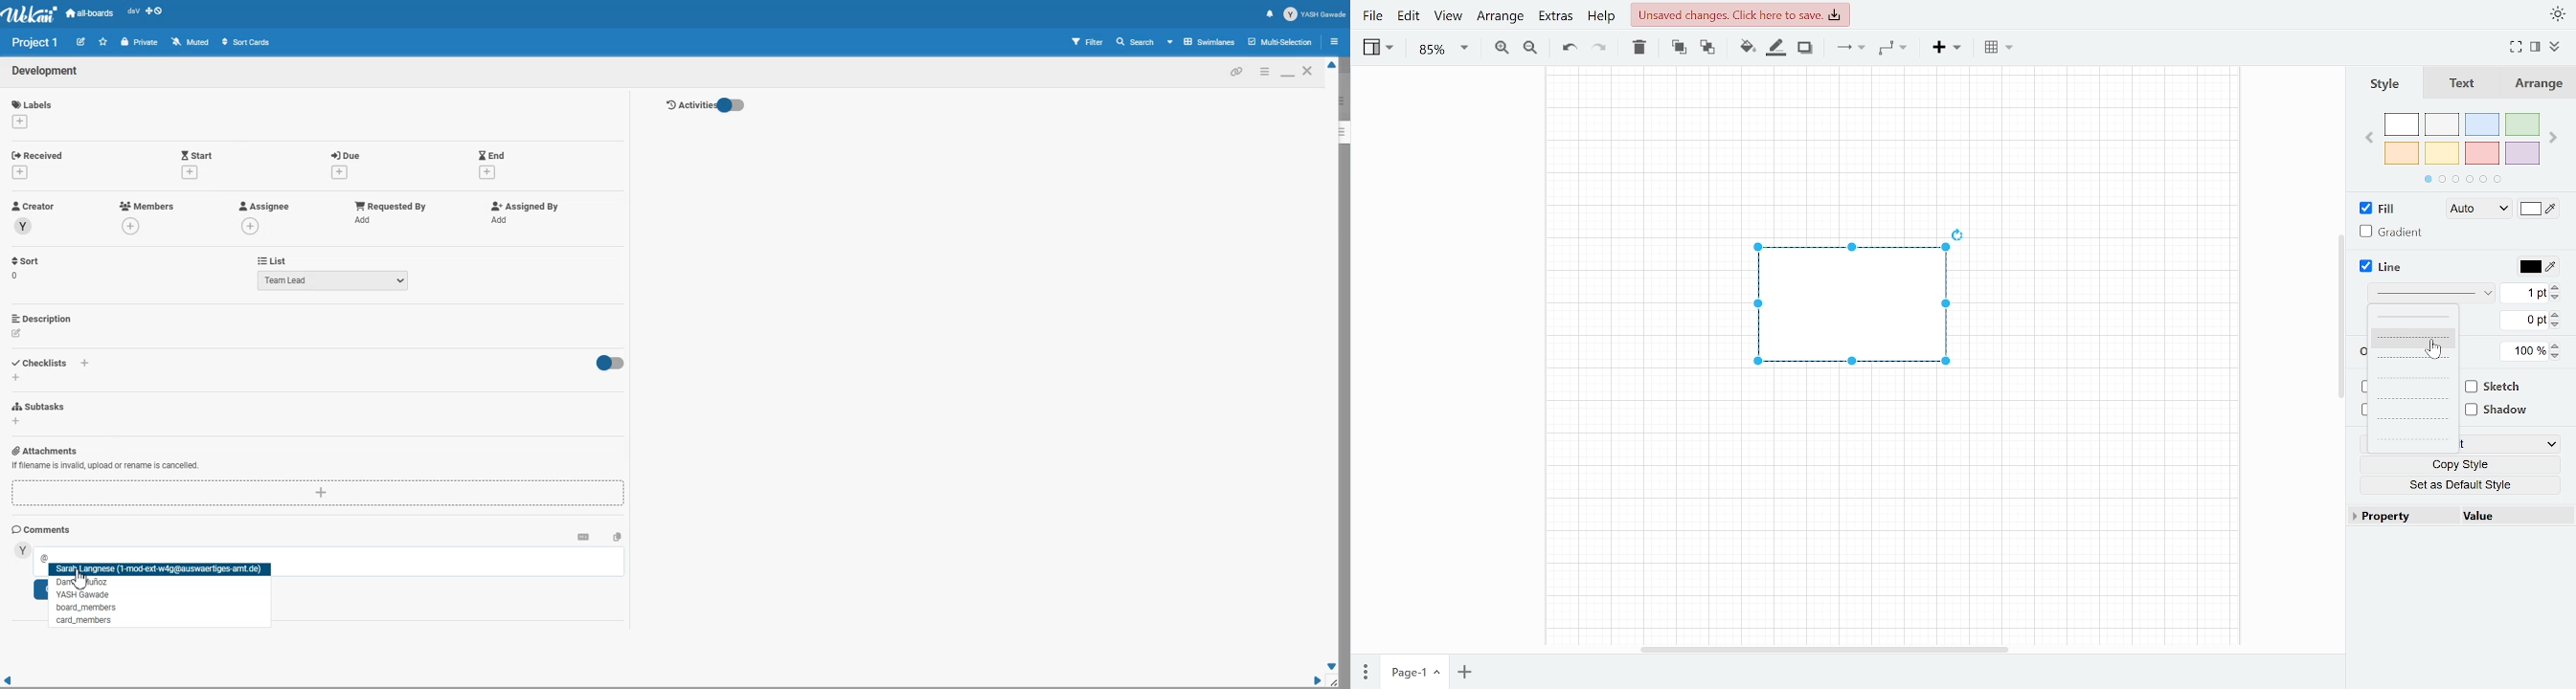 The image size is (2576, 700). Describe the element at coordinates (2539, 266) in the screenshot. I see `Line color` at that location.